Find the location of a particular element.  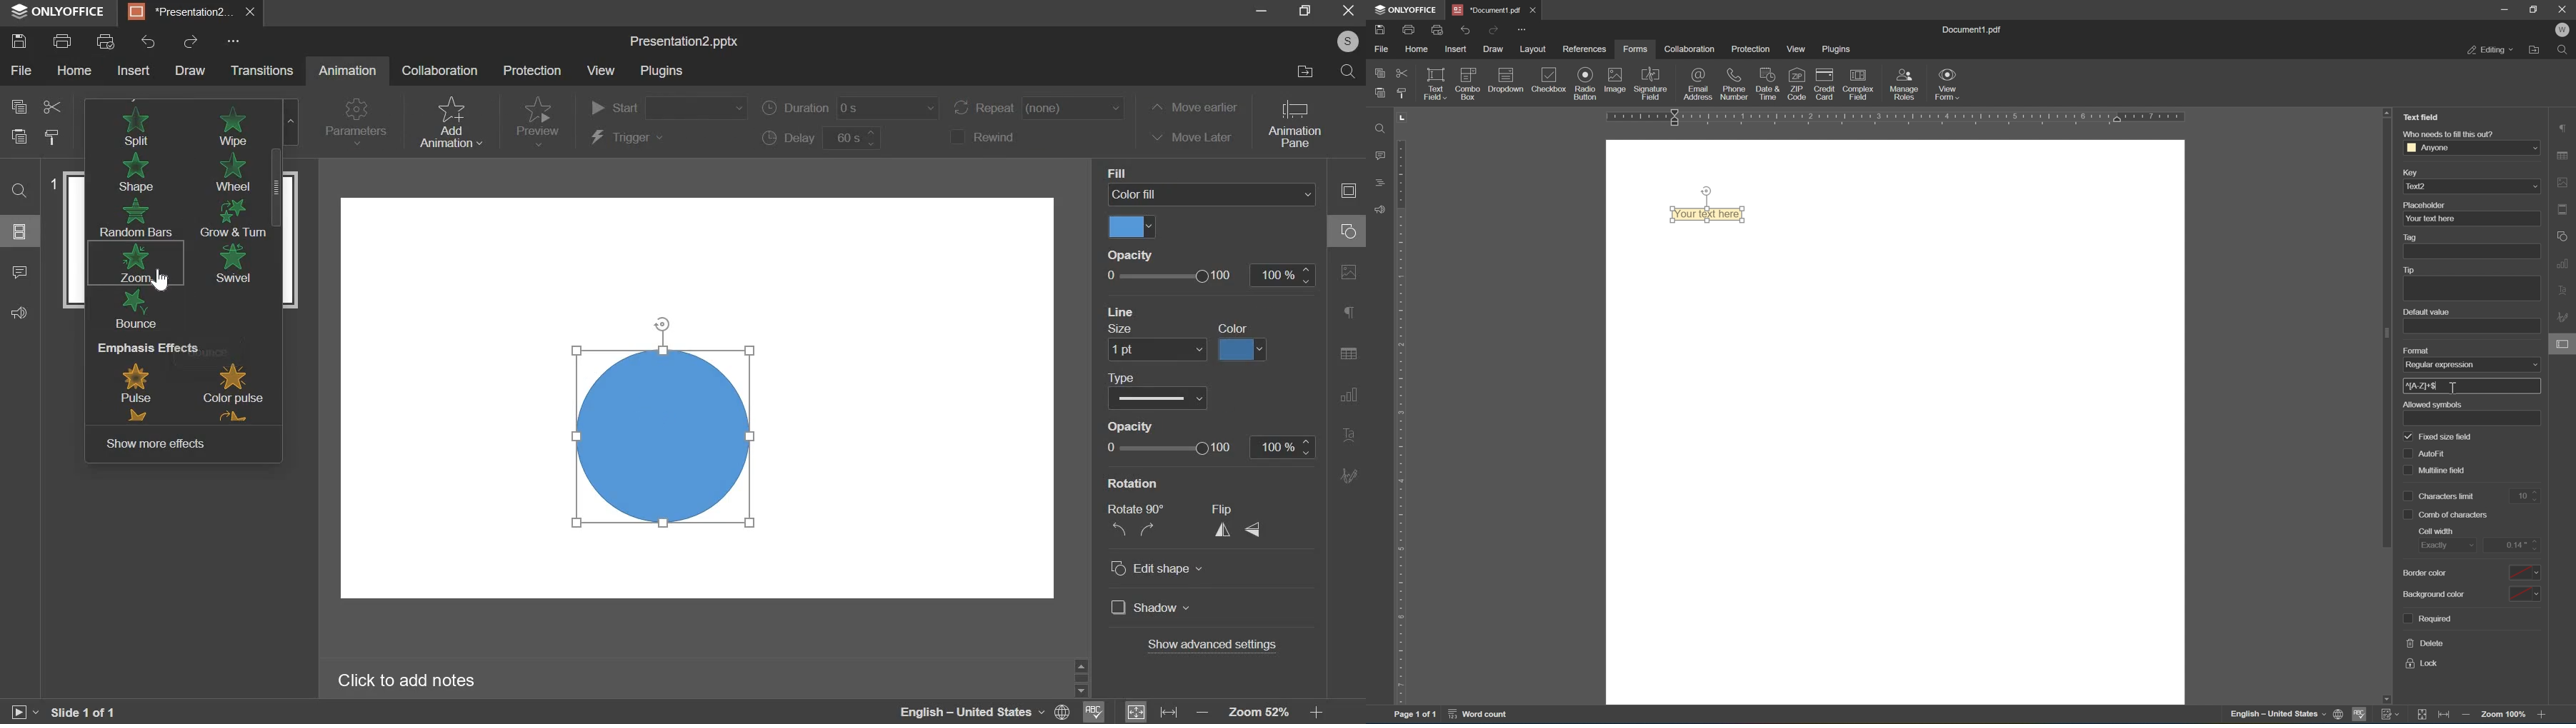

parameters is located at coordinates (354, 123).